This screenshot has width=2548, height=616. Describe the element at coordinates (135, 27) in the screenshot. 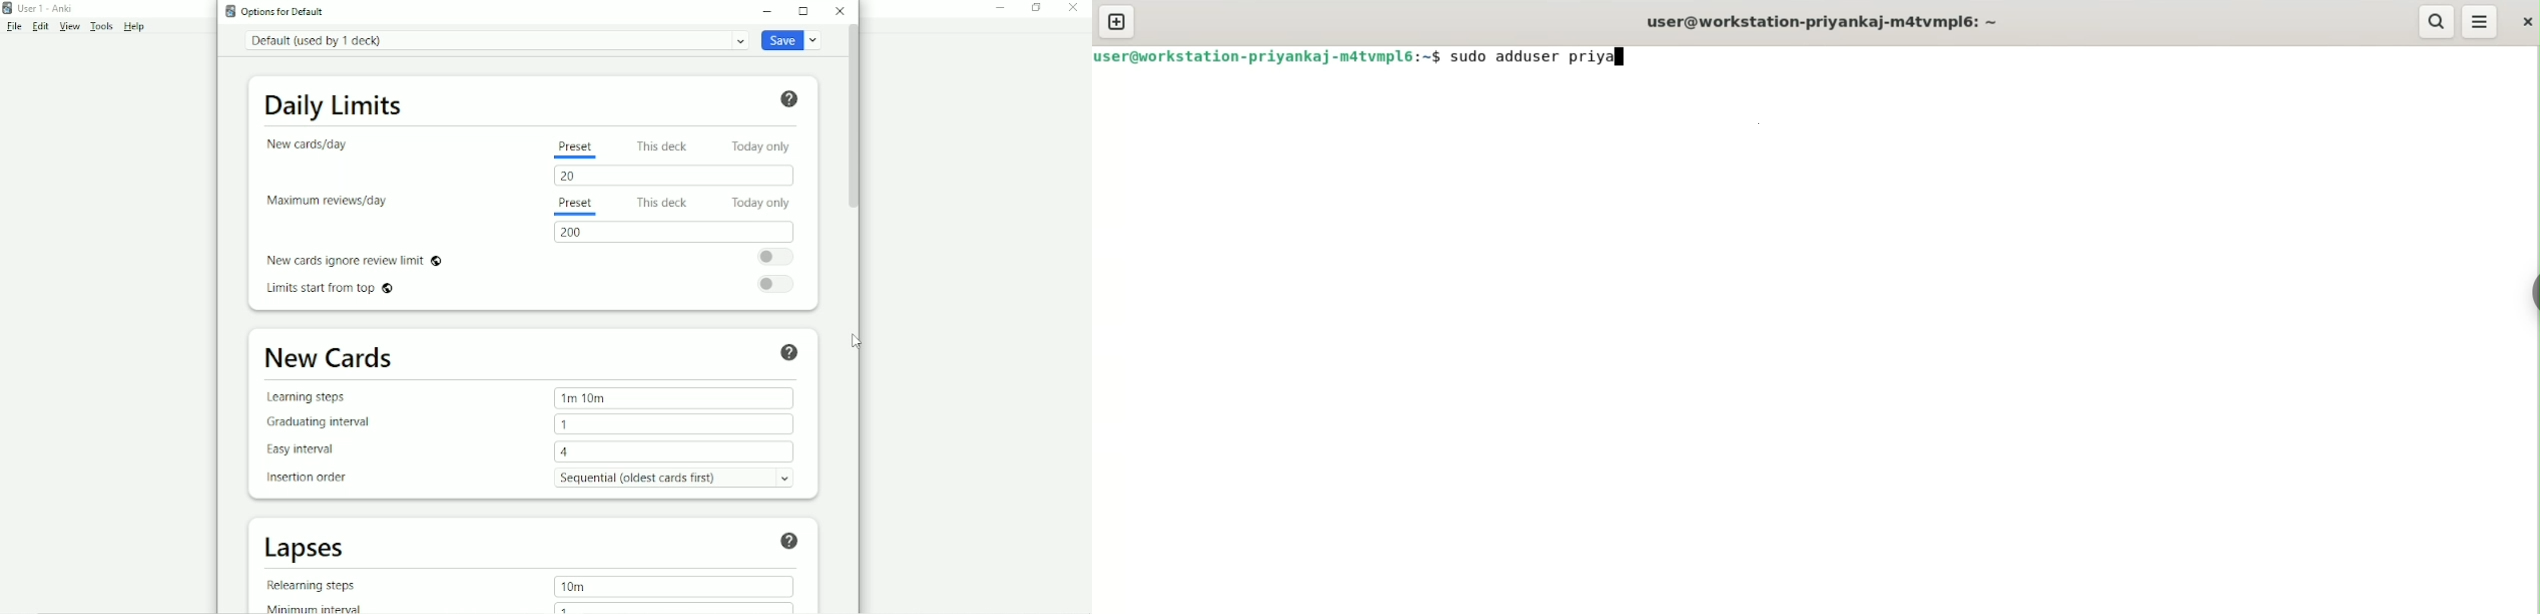

I see `Help` at that location.